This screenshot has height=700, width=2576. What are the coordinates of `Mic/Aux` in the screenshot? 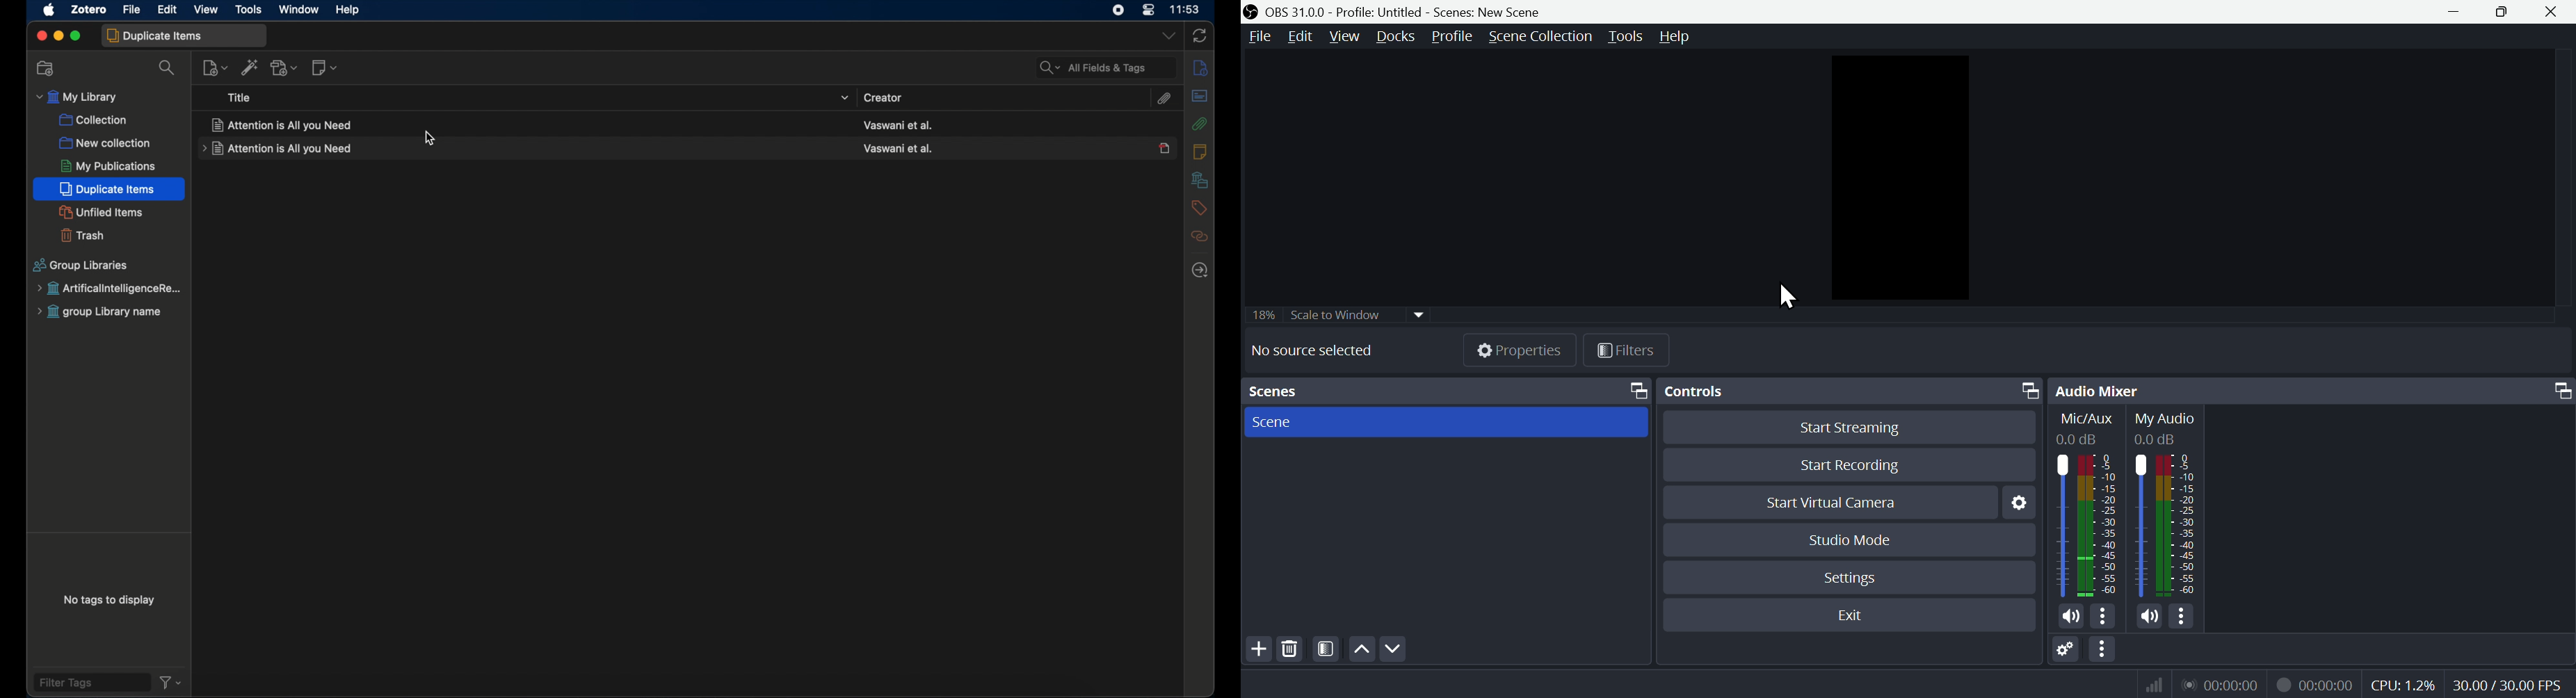 It's located at (2091, 503).